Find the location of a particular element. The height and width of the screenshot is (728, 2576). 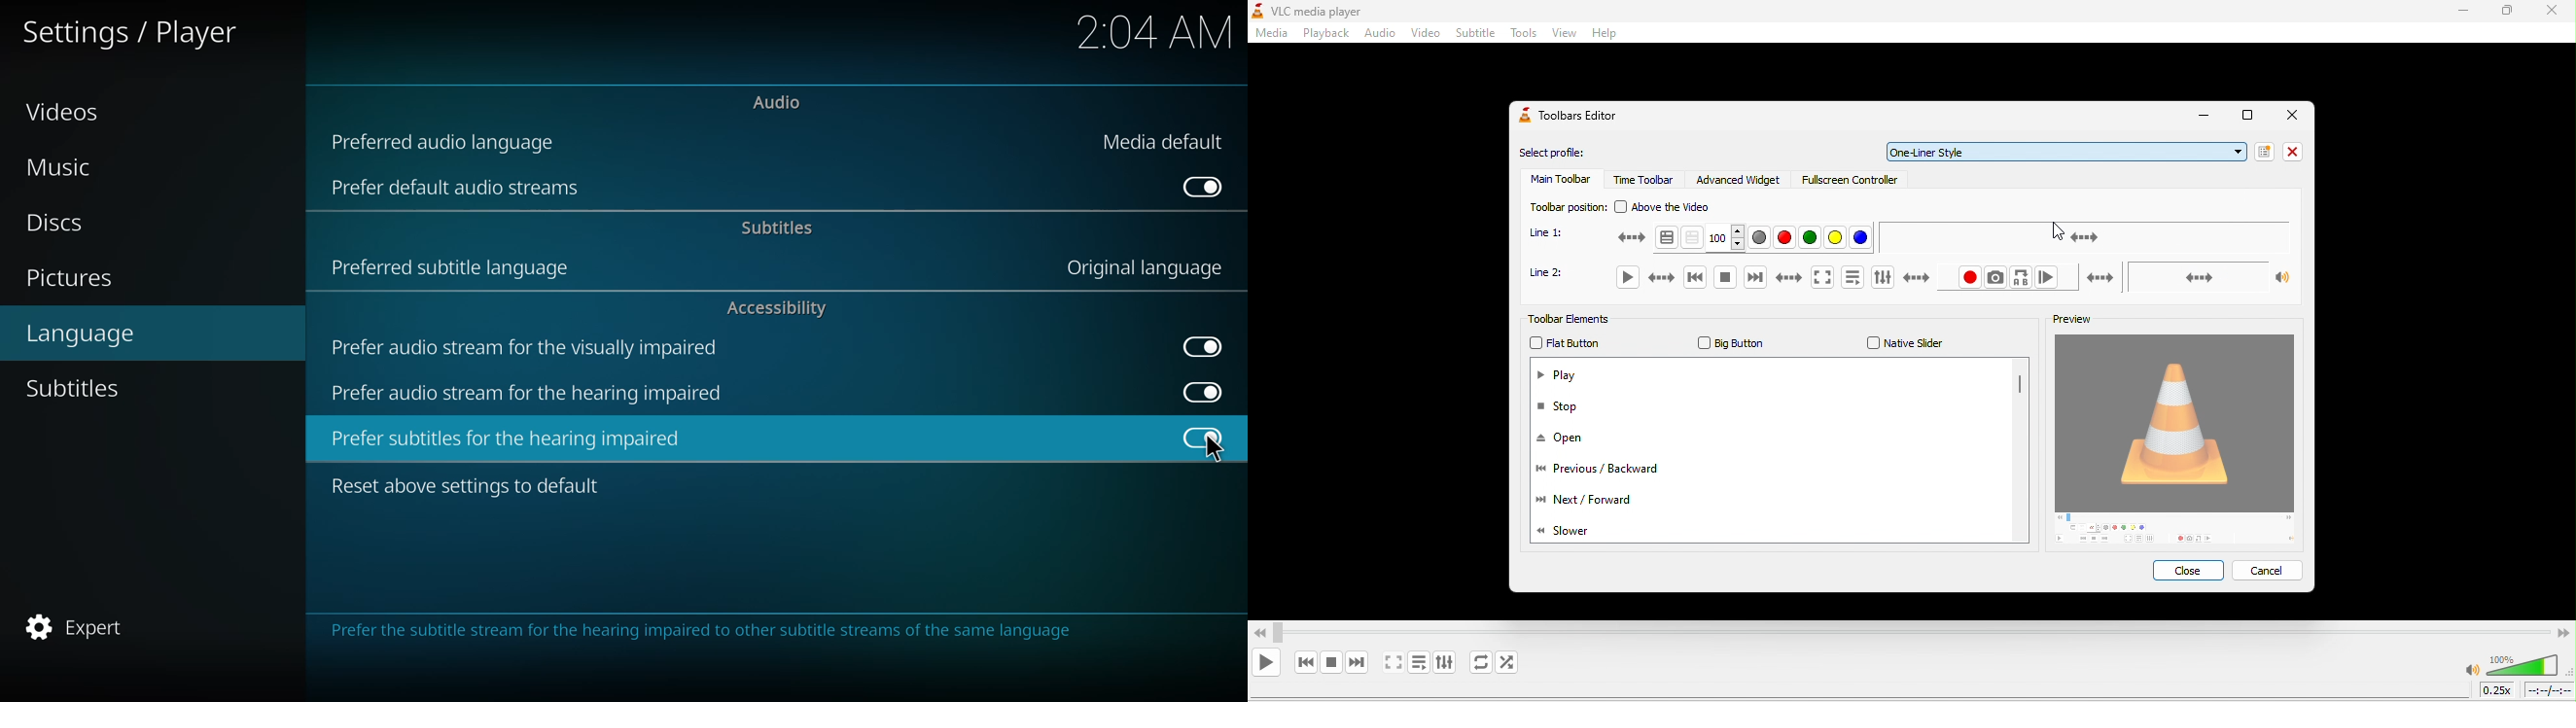

settings player is located at coordinates (127, 31).